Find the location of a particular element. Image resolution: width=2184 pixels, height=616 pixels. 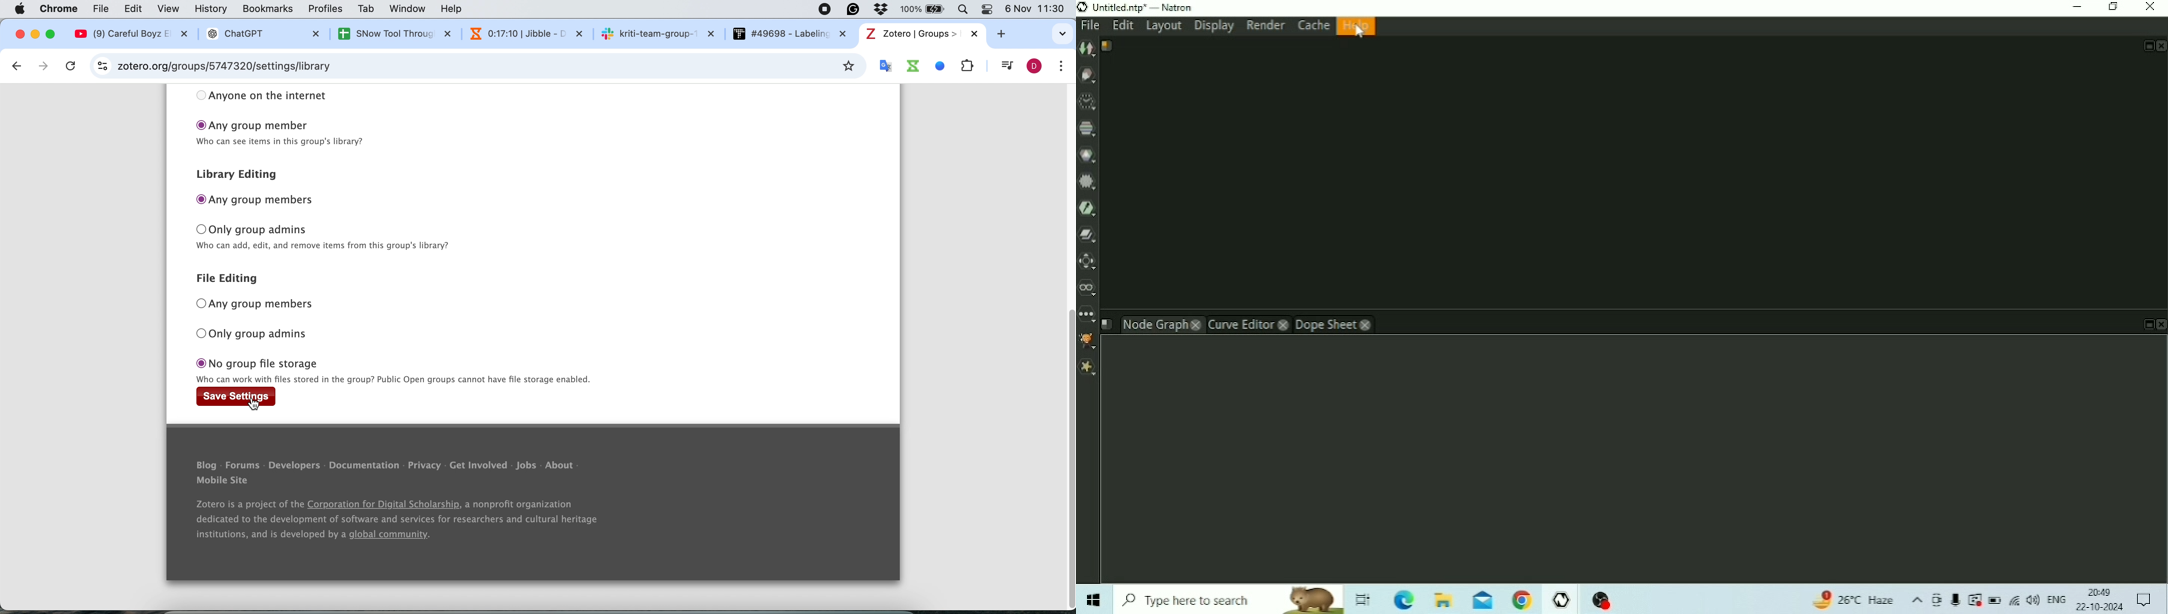

help is located at coordinates (456, 8).